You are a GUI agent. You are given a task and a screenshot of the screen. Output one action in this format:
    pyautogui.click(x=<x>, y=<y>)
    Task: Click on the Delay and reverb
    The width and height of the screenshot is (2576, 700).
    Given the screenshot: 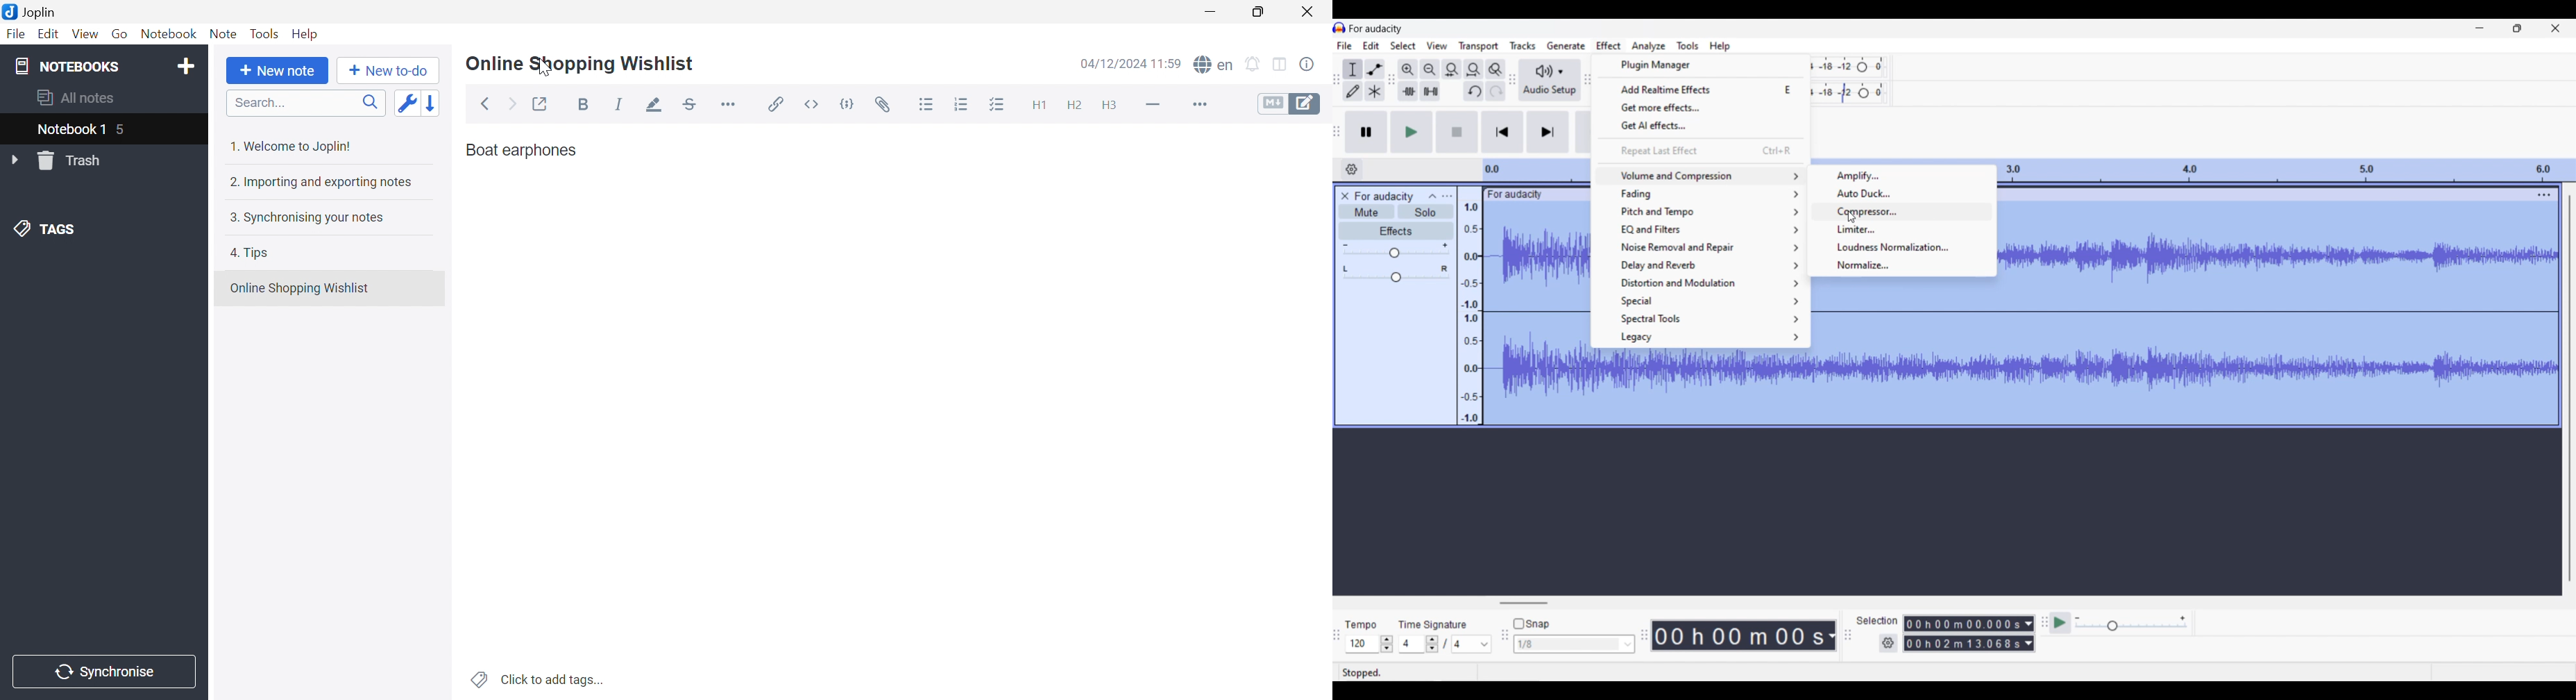 What is the action you would take?
    pyautogui.click(x=1702, y=266)
    